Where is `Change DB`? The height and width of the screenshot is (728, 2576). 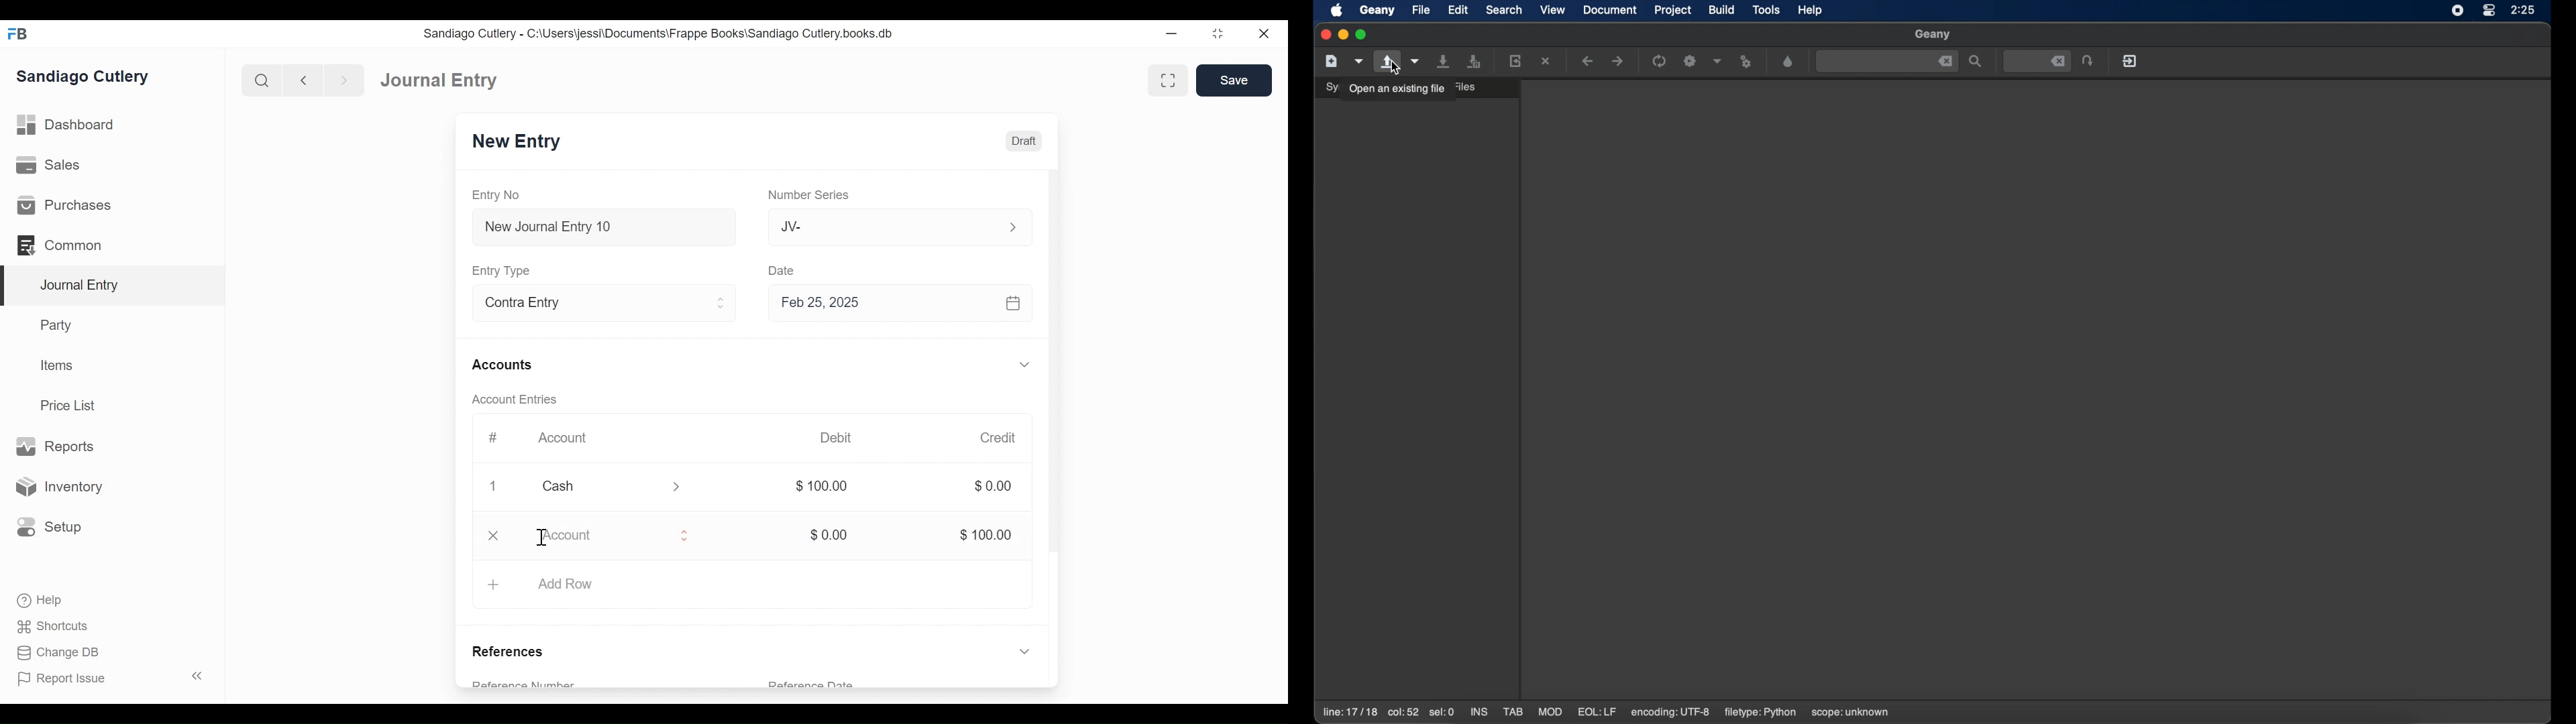 Change DB is located at coordinates (54, 652).